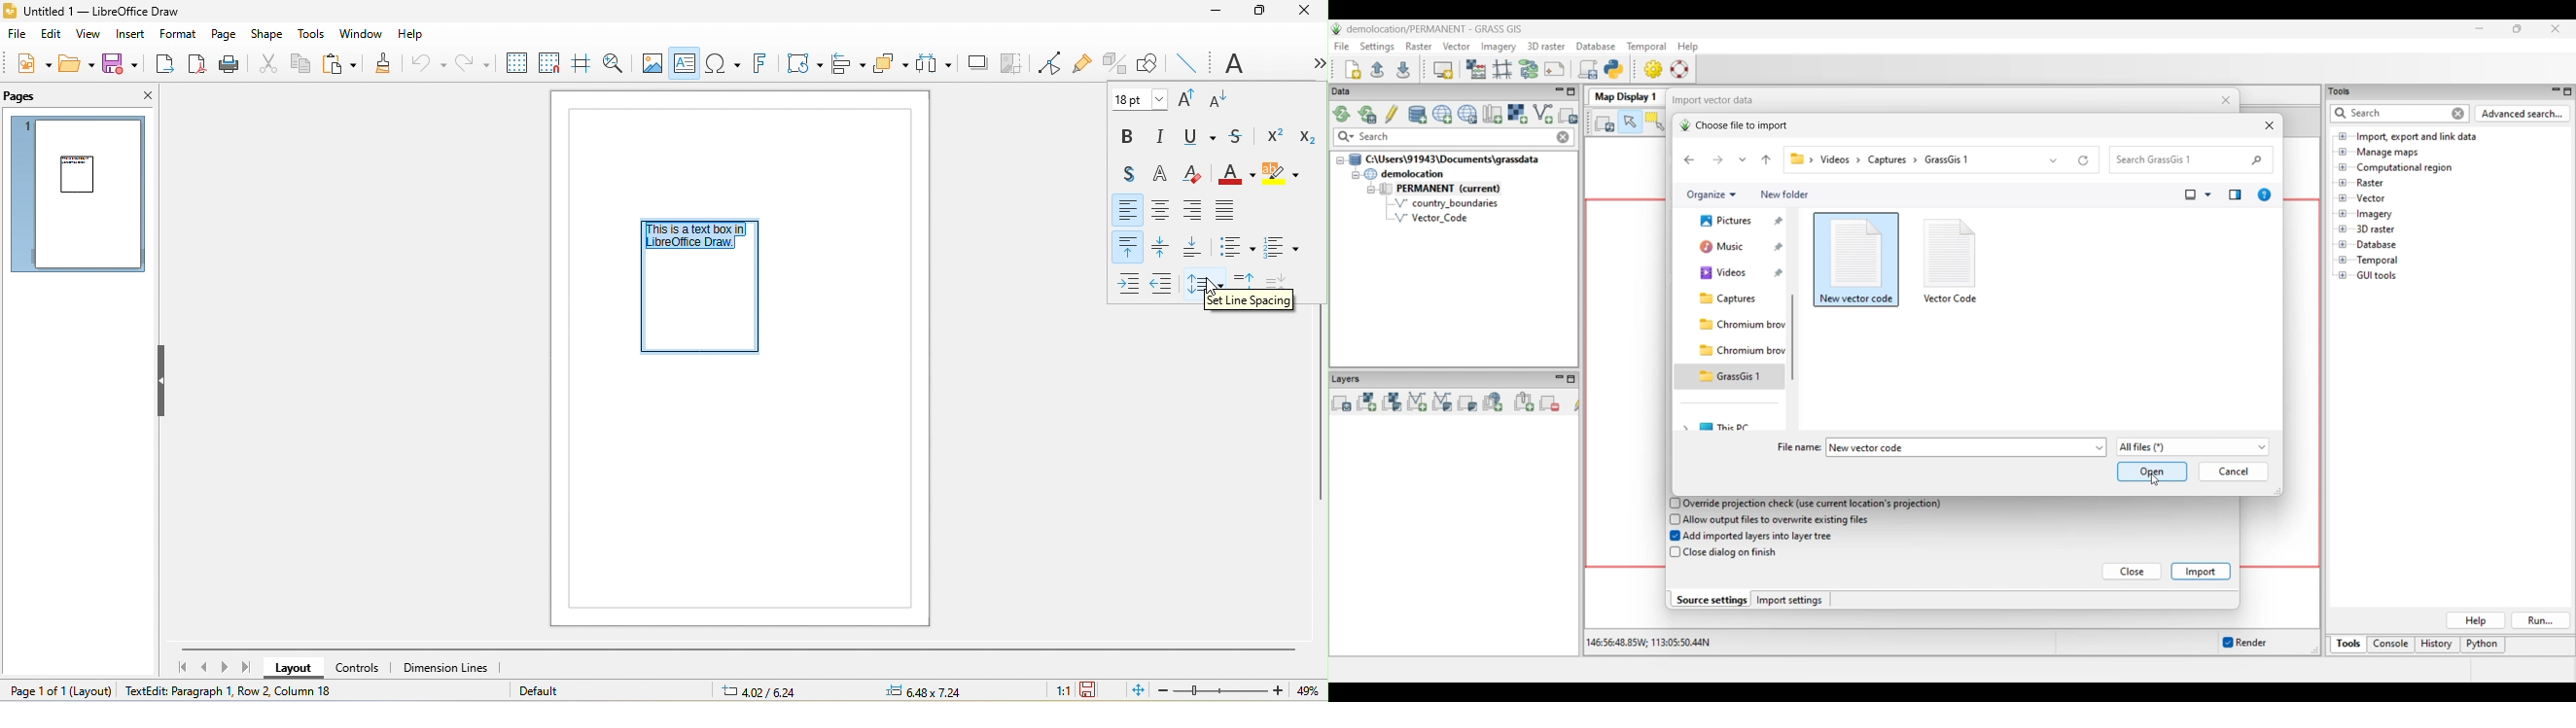  I want to click on 6.18/7.42, so click(763, 690).